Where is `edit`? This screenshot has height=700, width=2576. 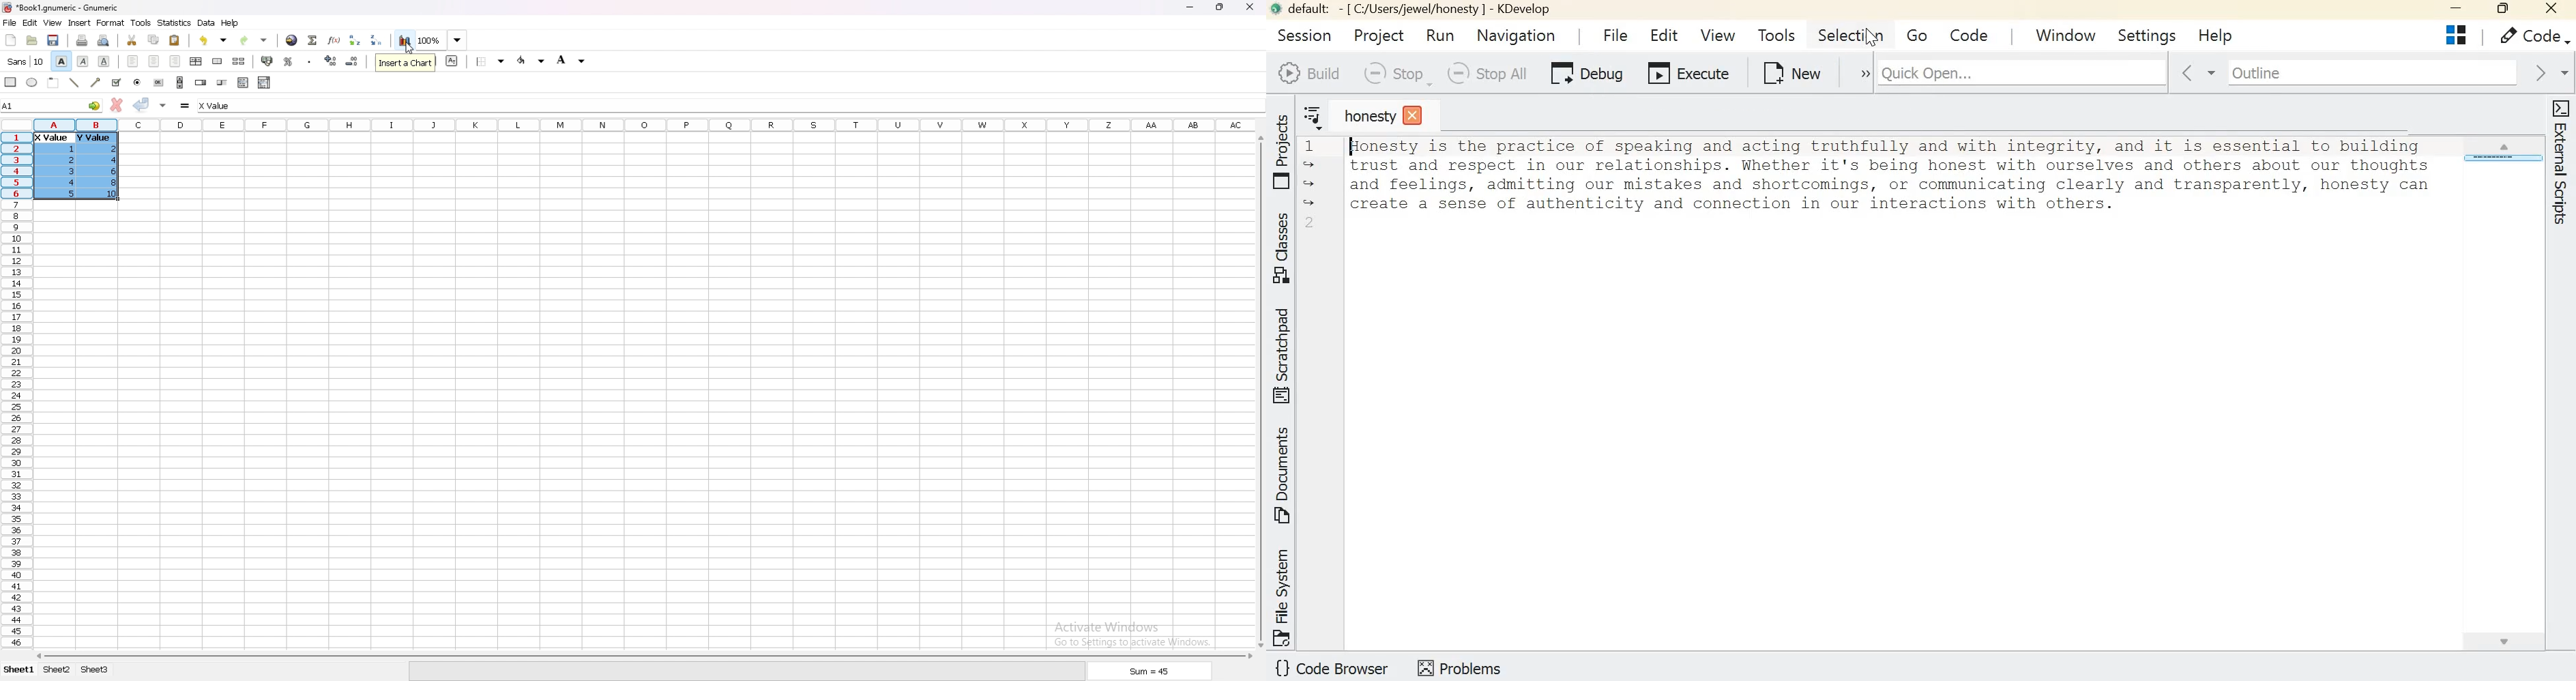
edit is located at coordinates (30, 22).